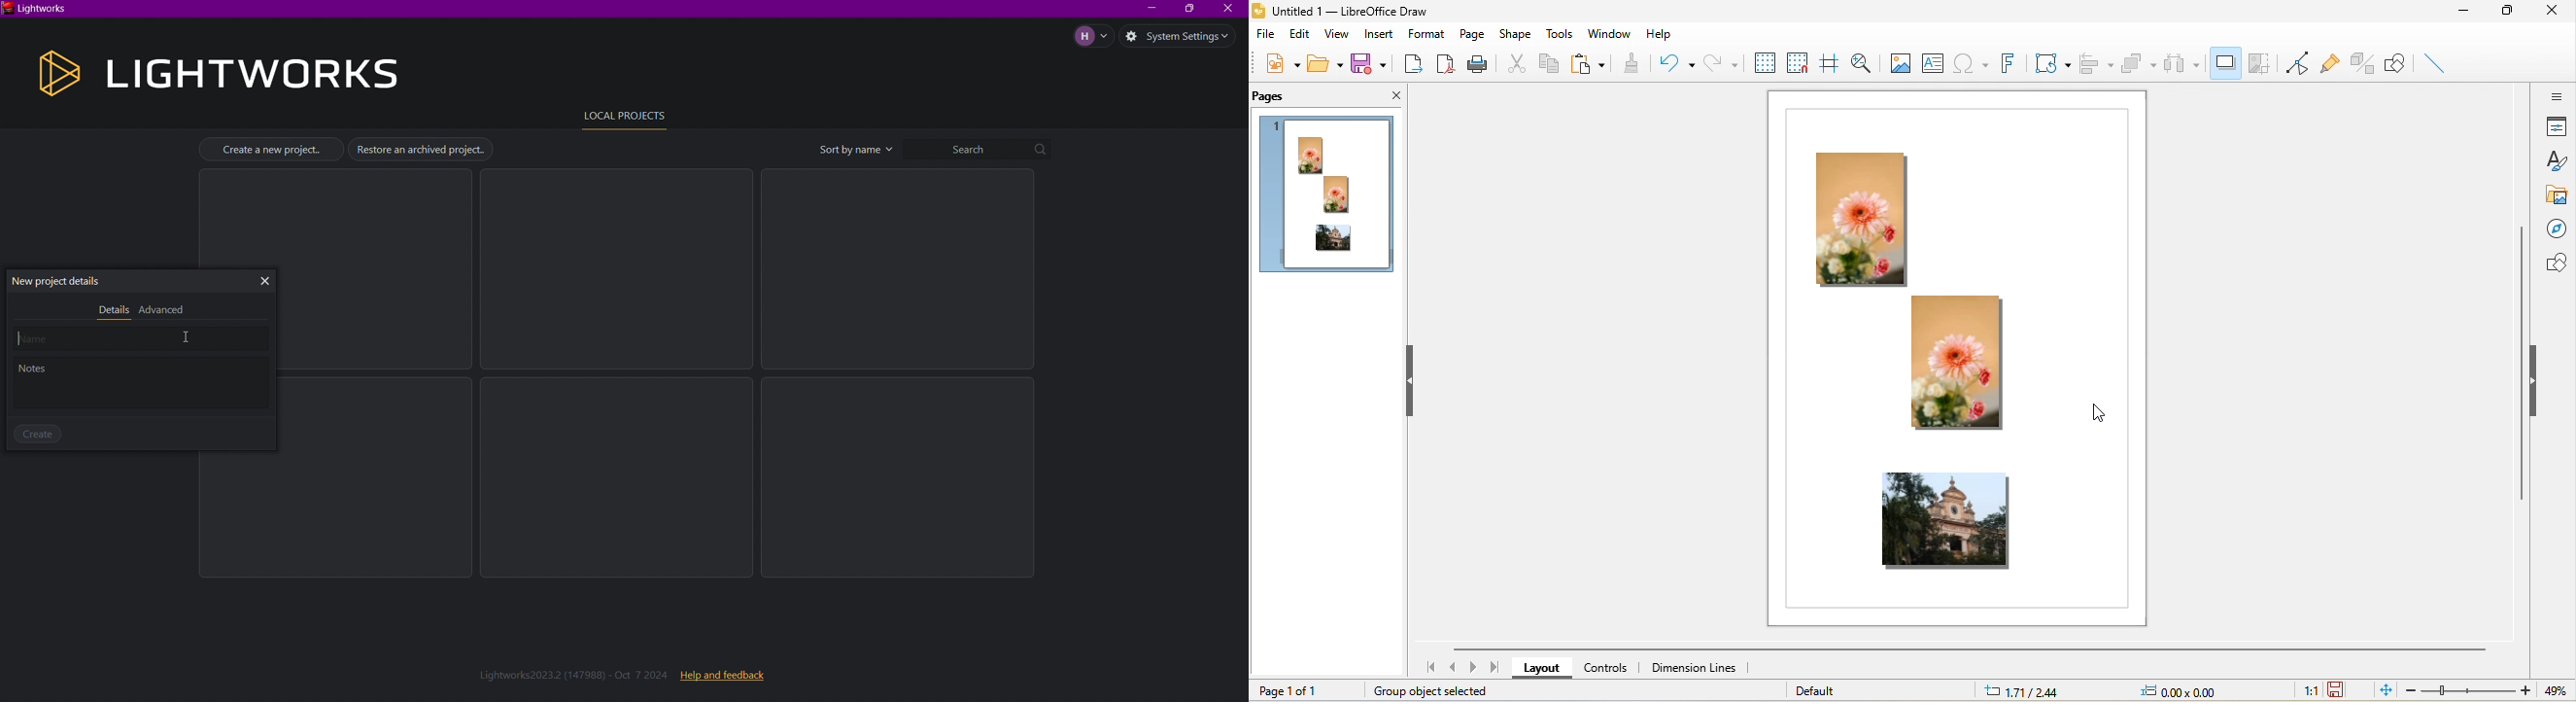 This screenshot has width=2576, height=728. I want to click on view, so click(1340, 37).